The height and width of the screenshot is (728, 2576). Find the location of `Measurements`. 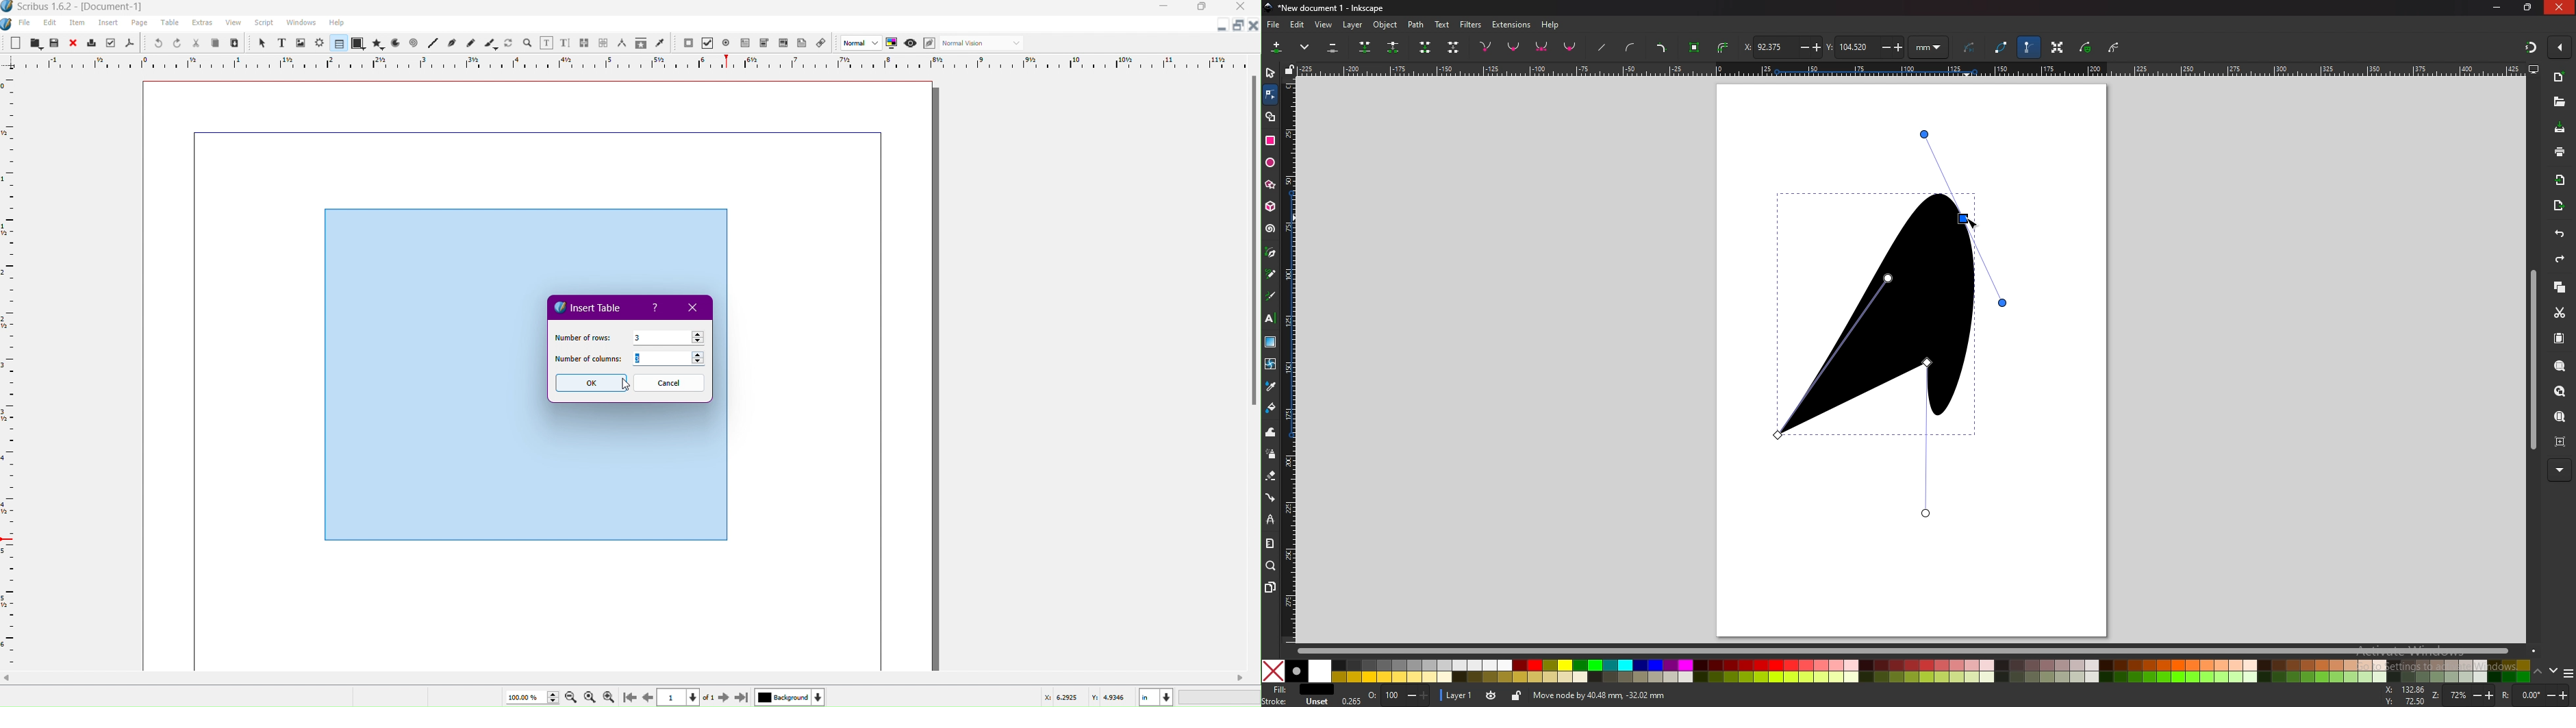

Measurements is located at coordinates (624, 43).